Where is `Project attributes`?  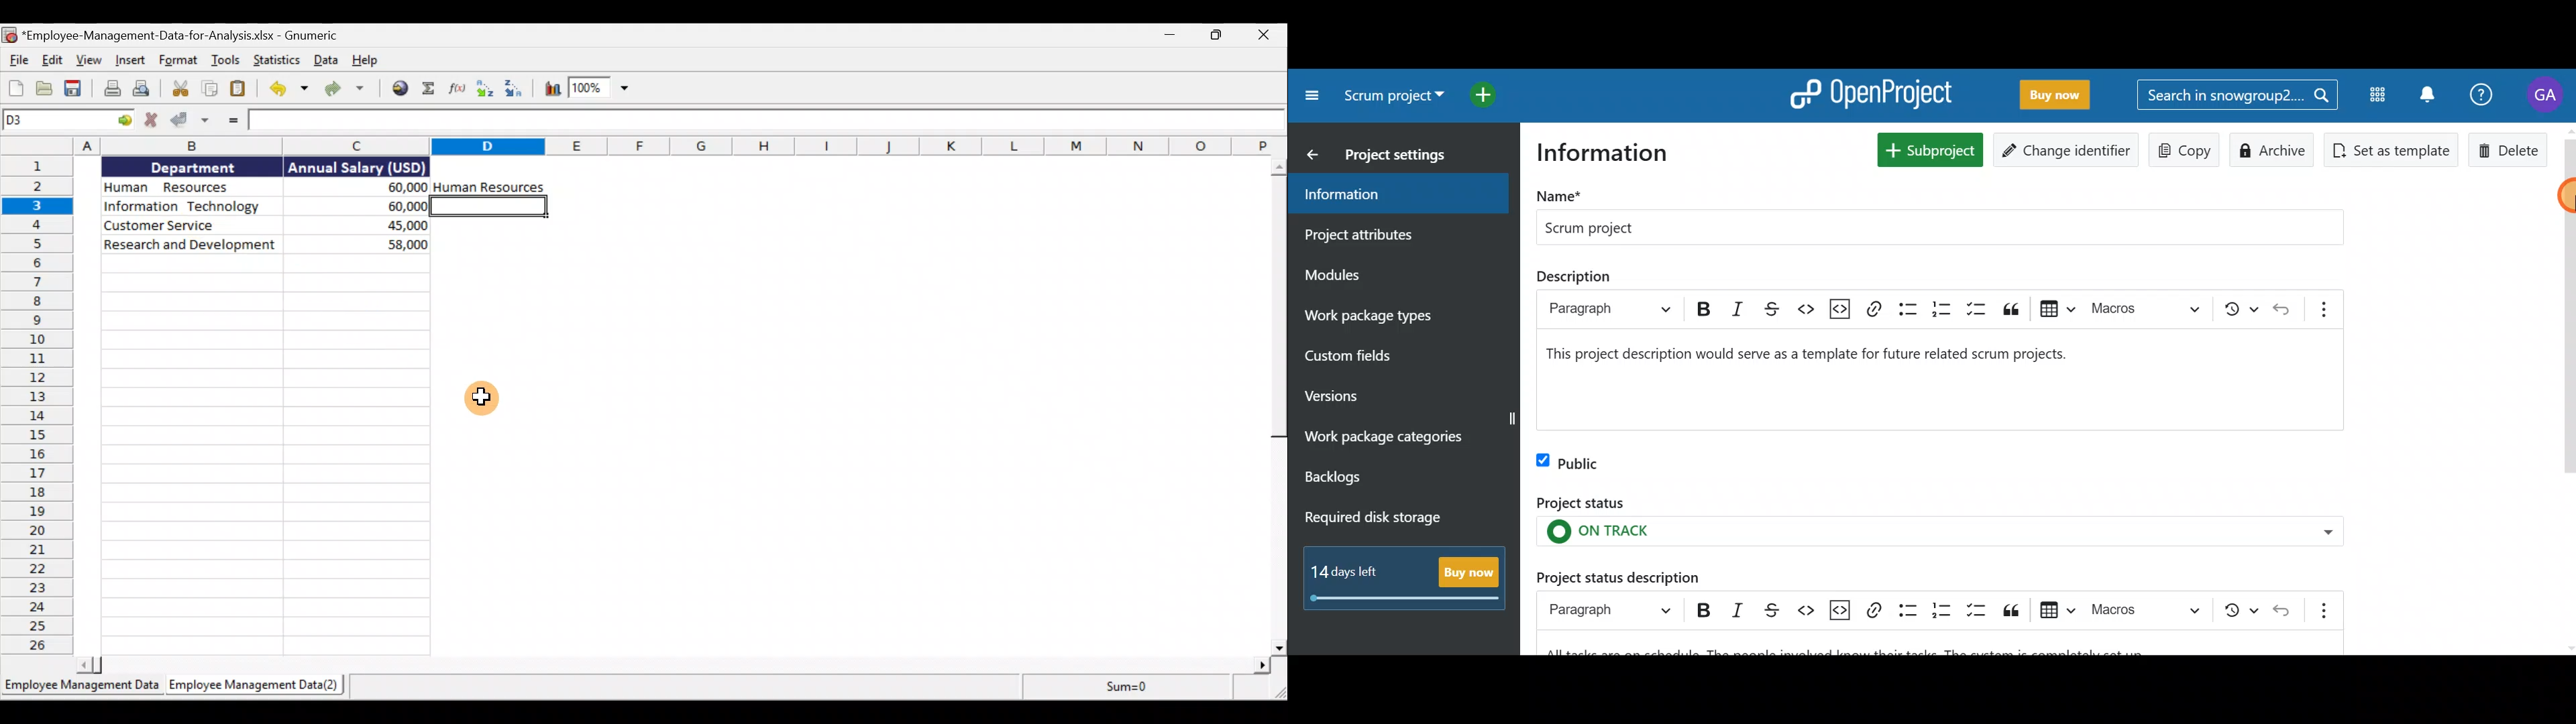 Project attributes is located at coordinates (1384, 234).